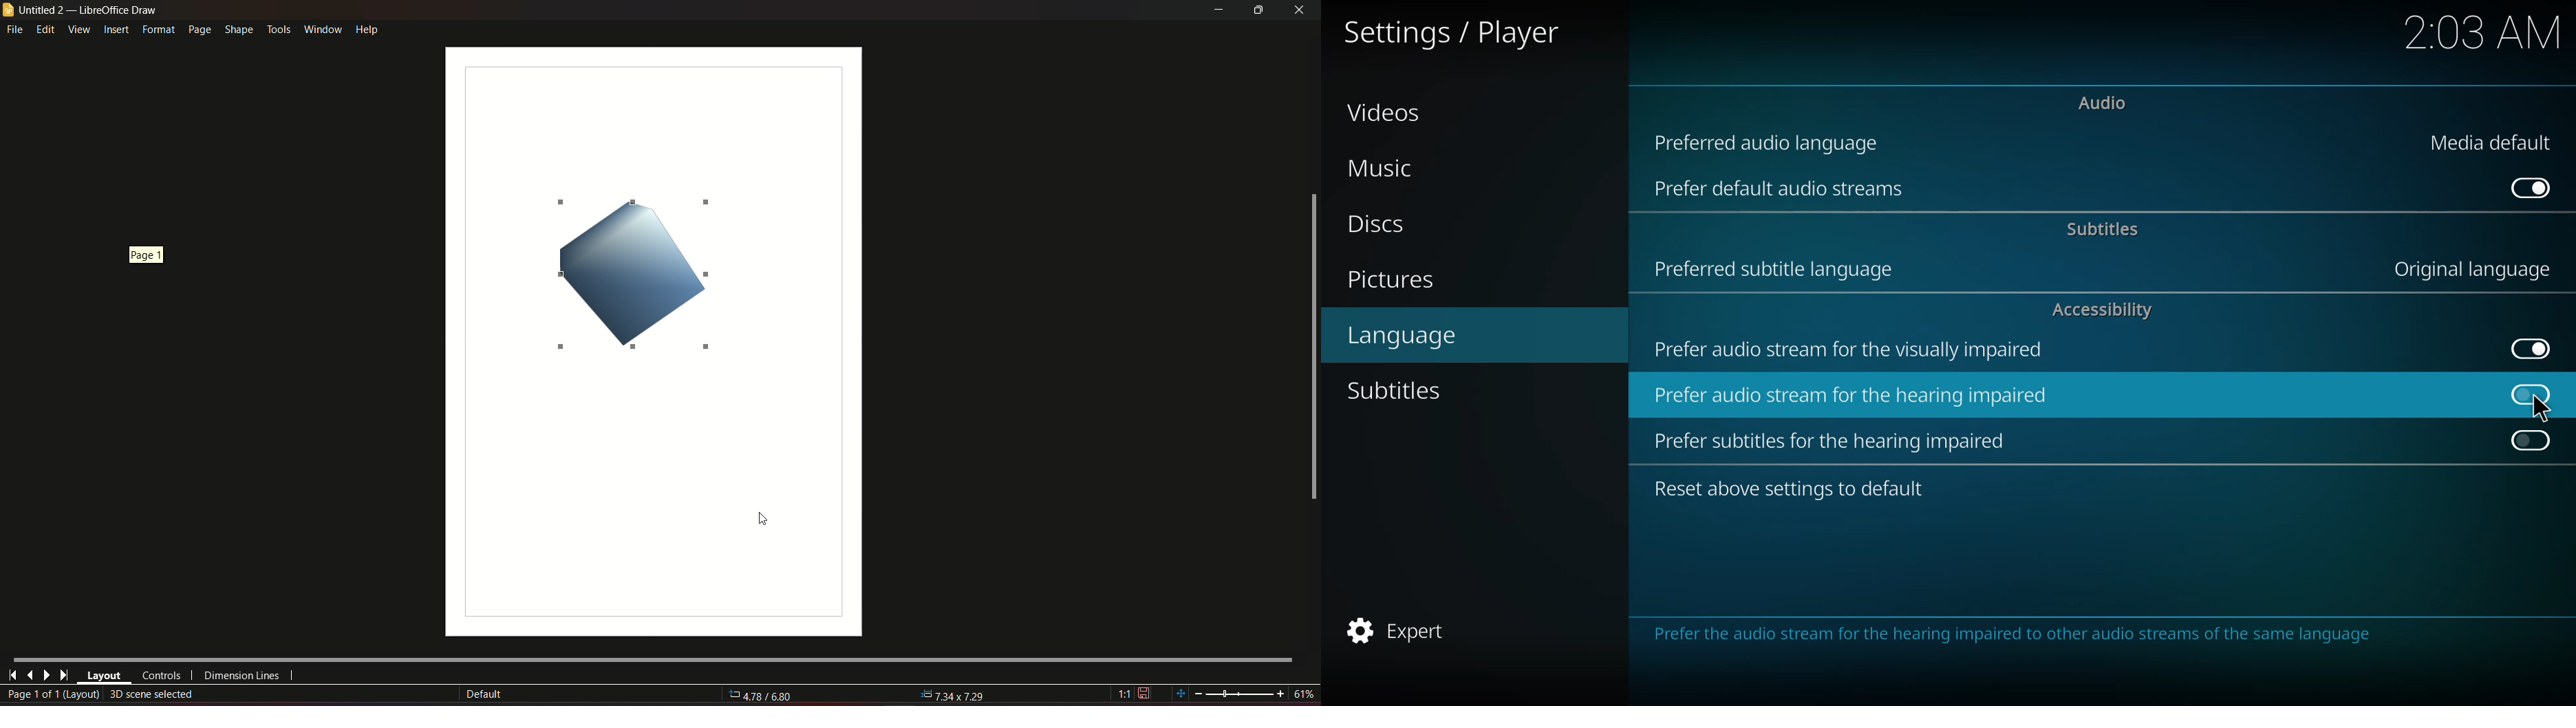  I want to click on original language, so click(2473, 269).